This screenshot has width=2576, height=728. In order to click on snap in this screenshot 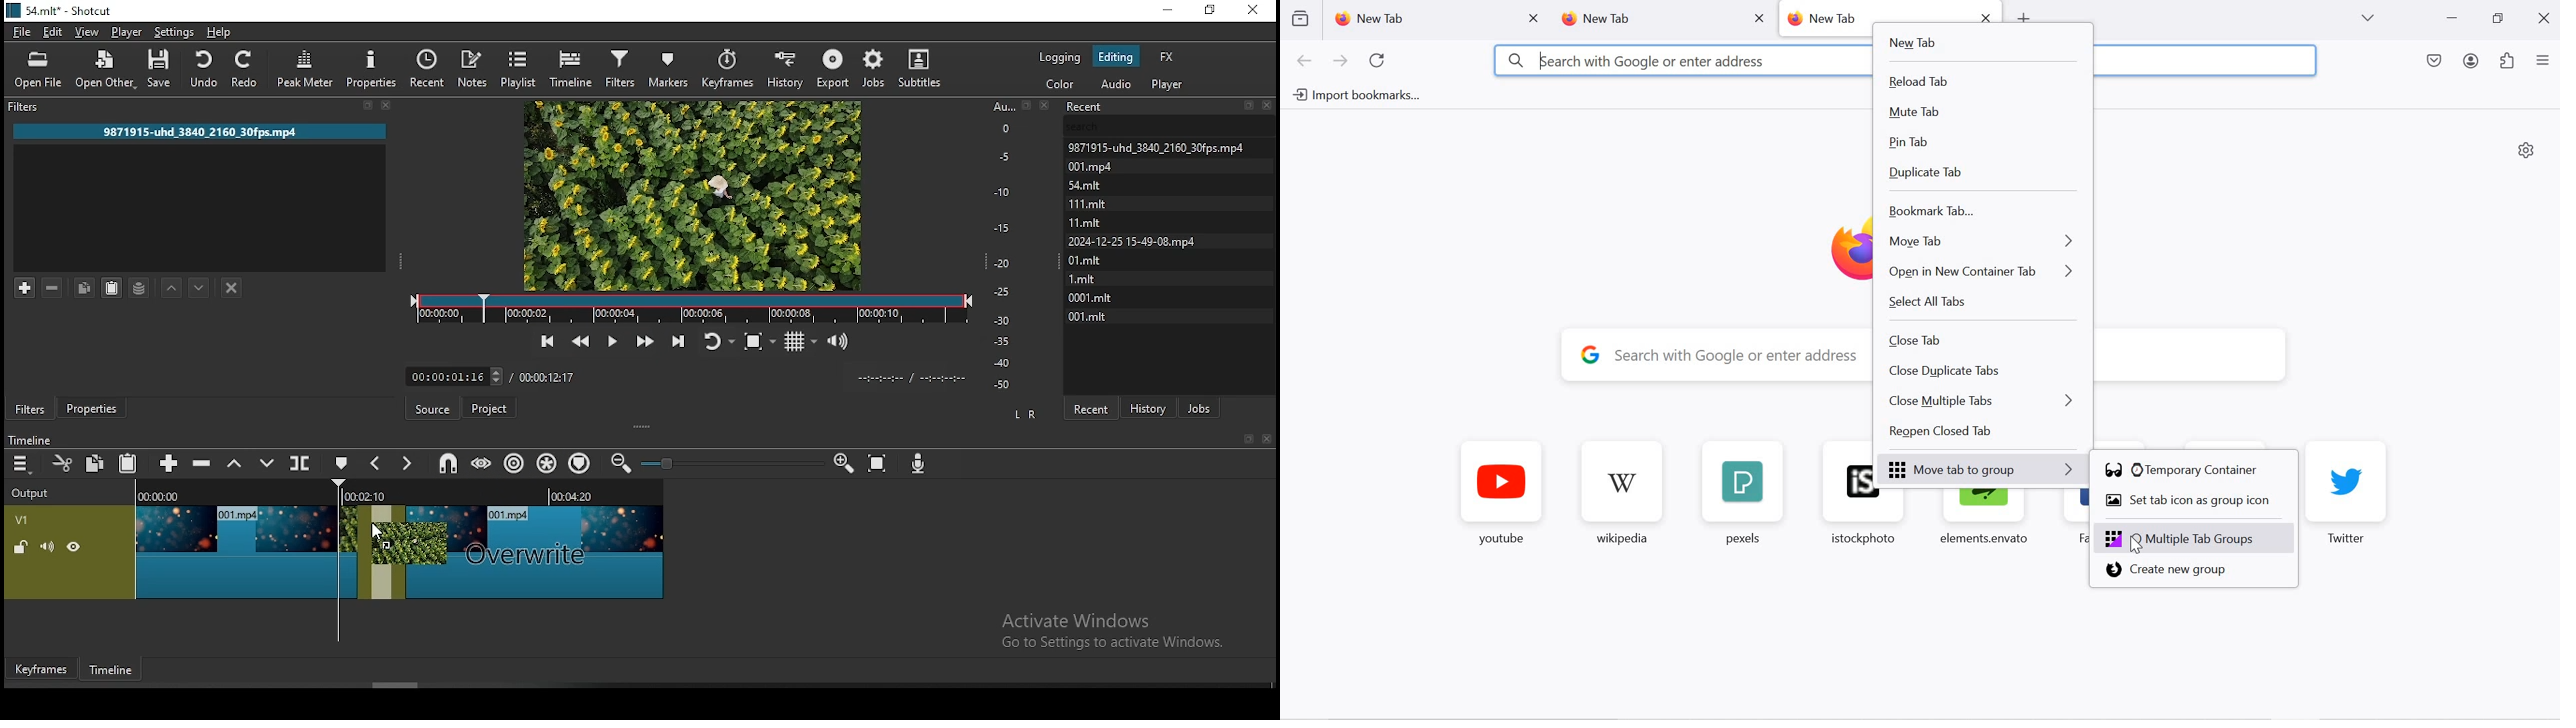, I will do `click(451, 462)`.